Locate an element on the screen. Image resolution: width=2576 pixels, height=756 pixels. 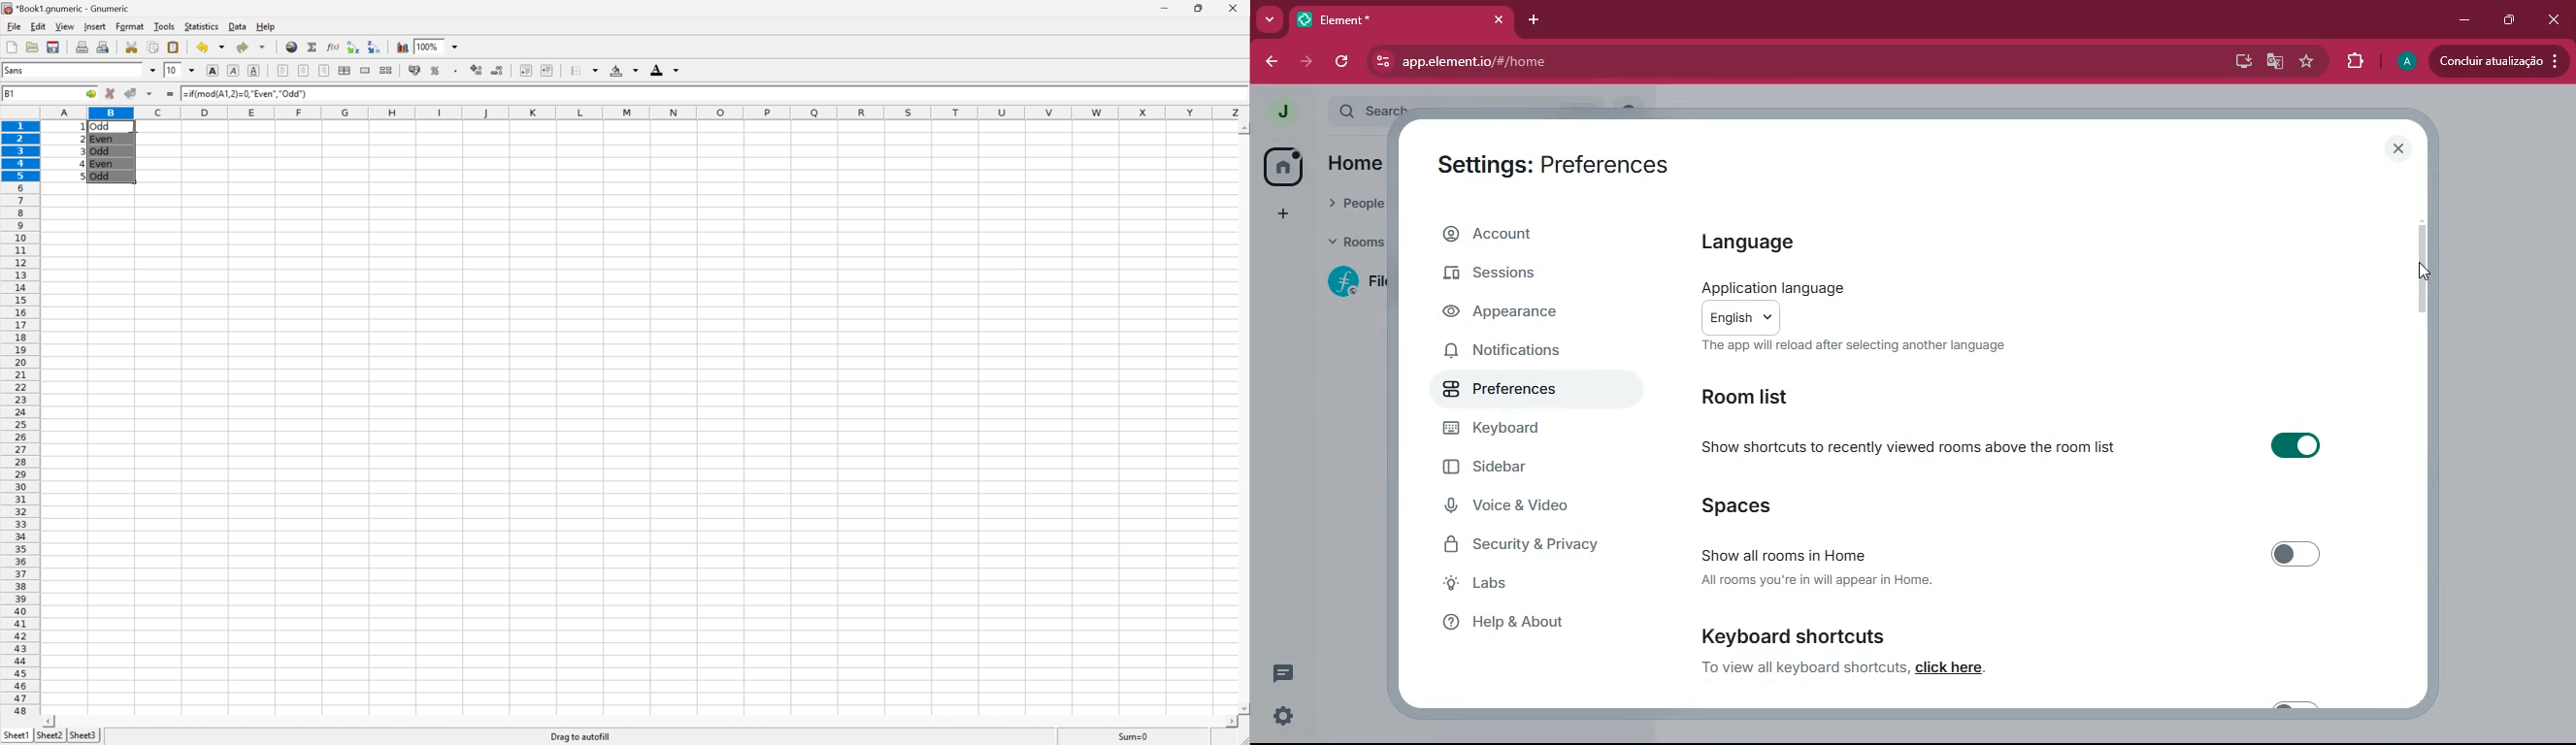
Format selection as accounting is located at coordinates (414, 70).